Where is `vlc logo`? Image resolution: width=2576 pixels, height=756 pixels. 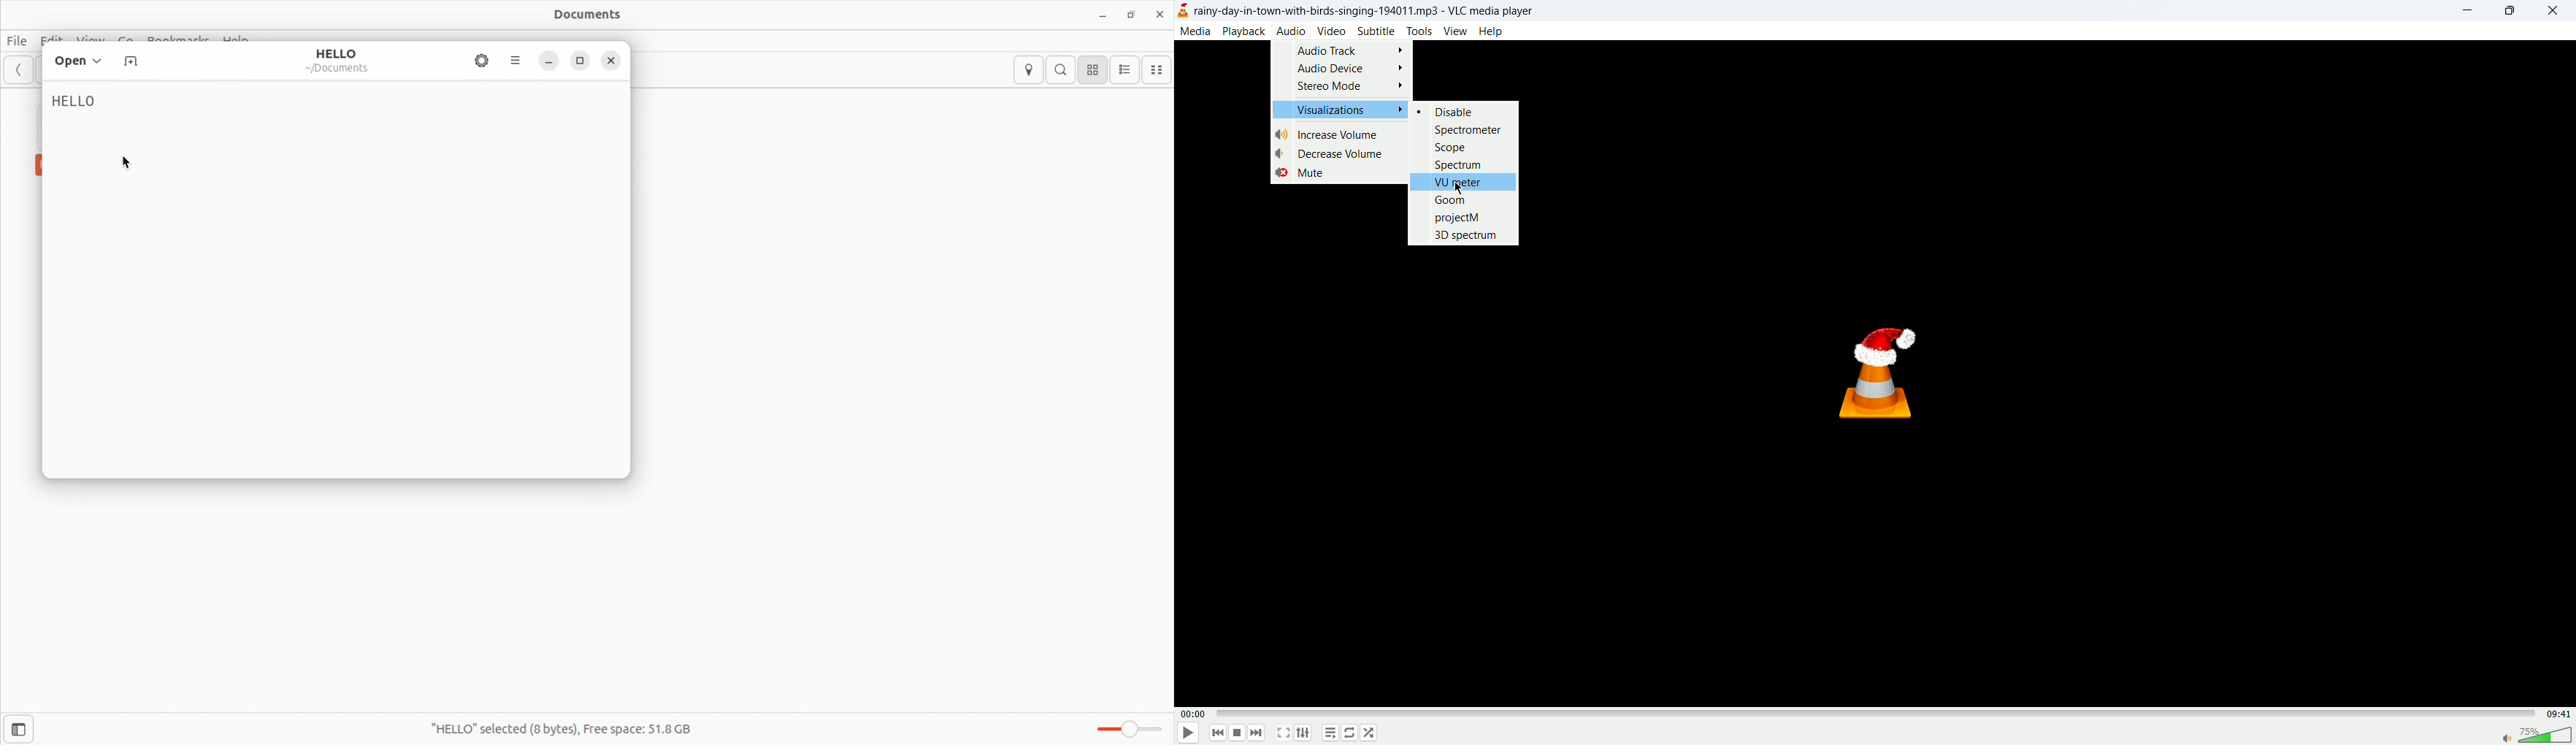 vlc logo is located at coordinates (1884, 378).